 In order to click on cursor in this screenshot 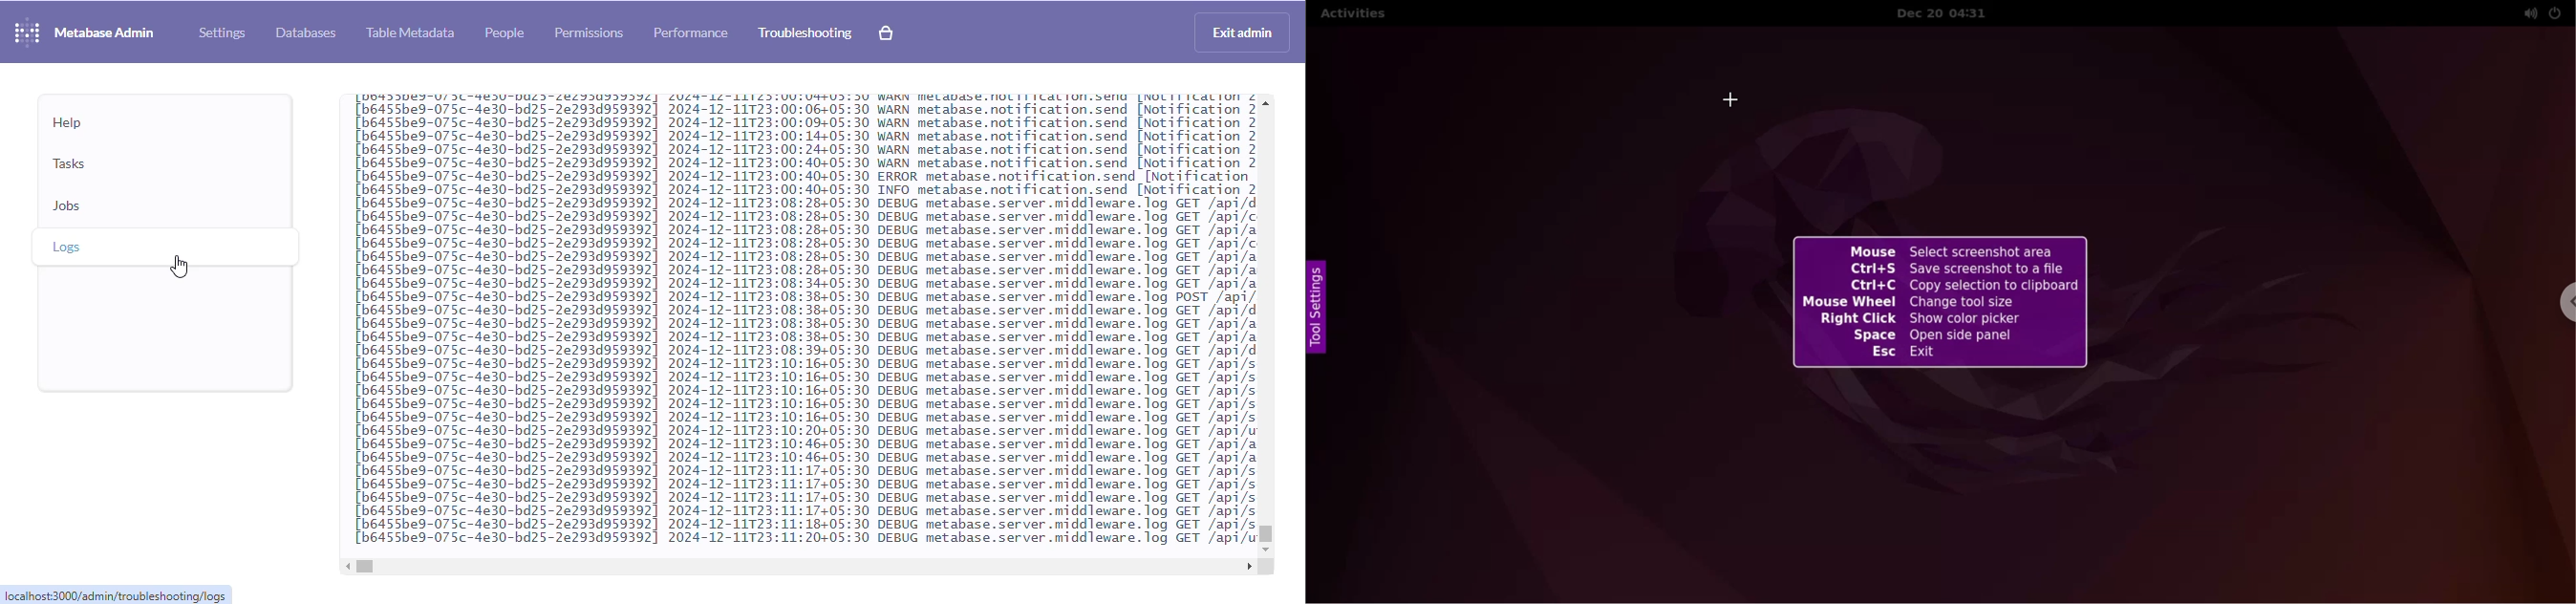, I will do `click(181, 267)`.